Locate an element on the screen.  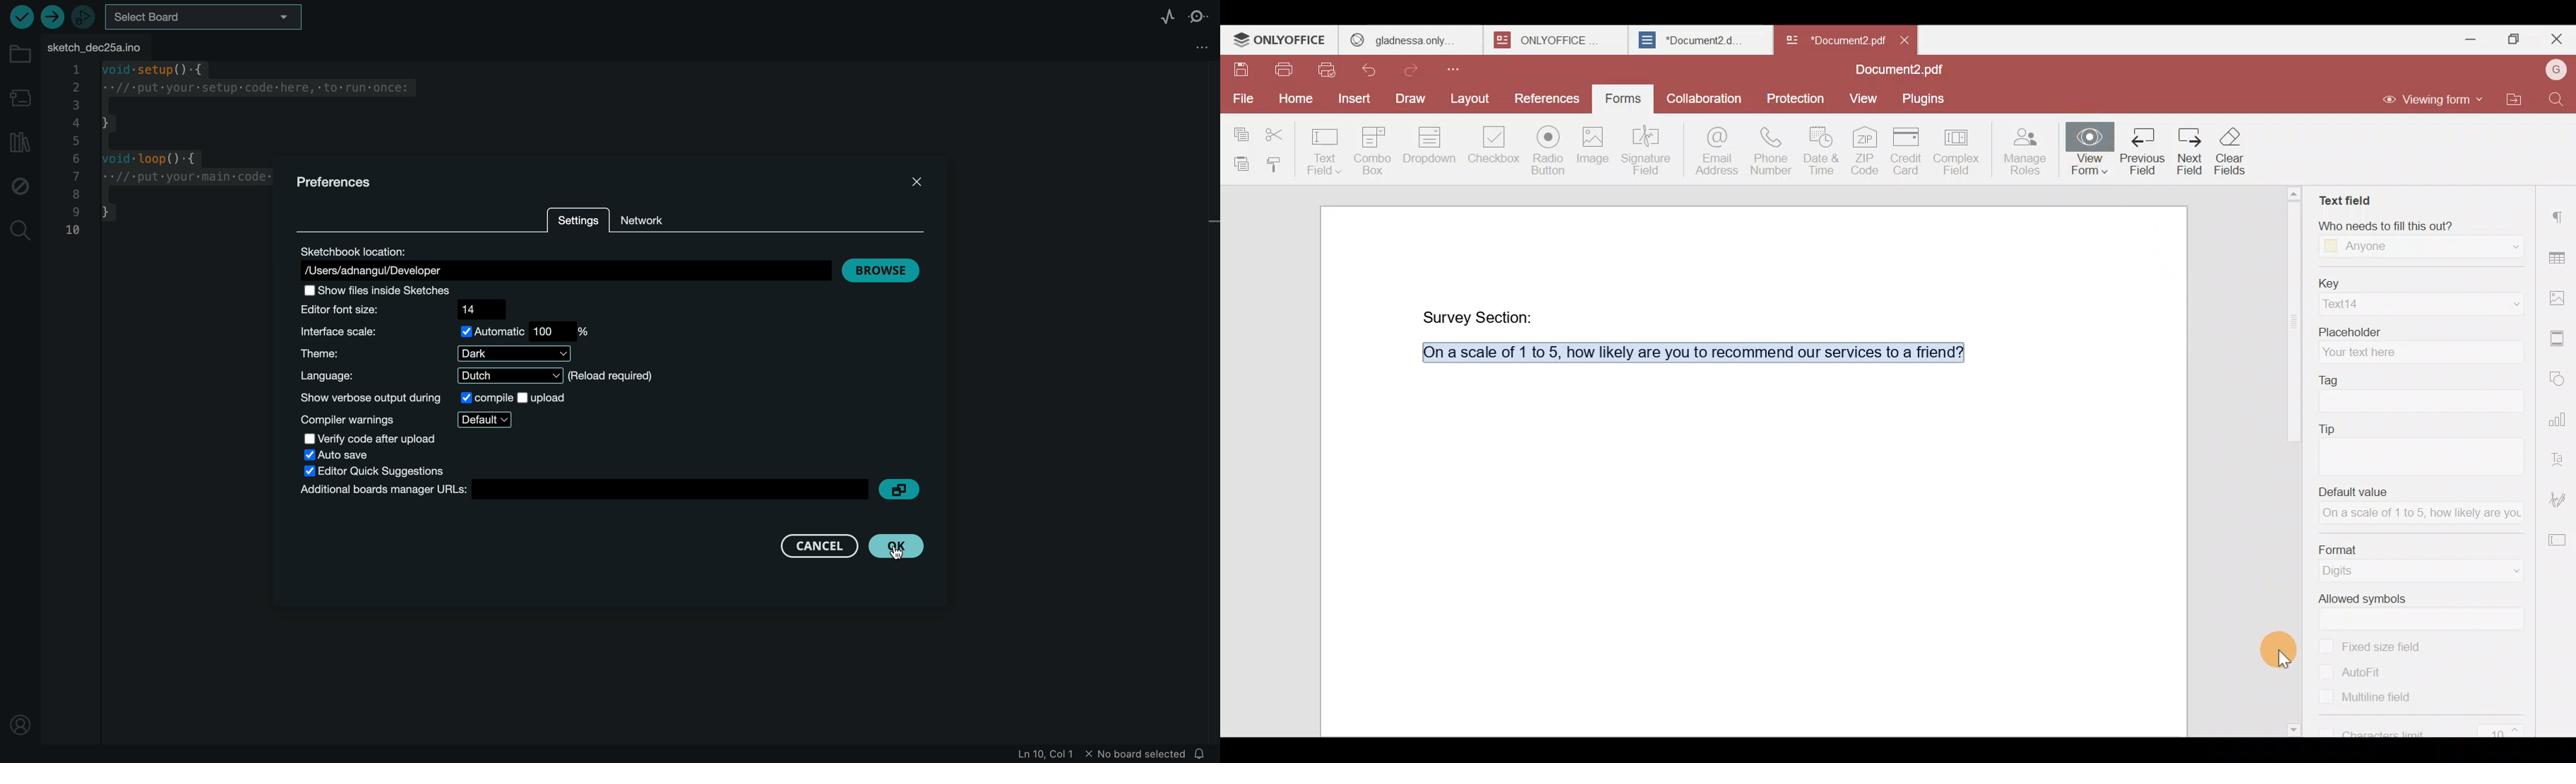
Tip is located at coordinates (2419, 428).